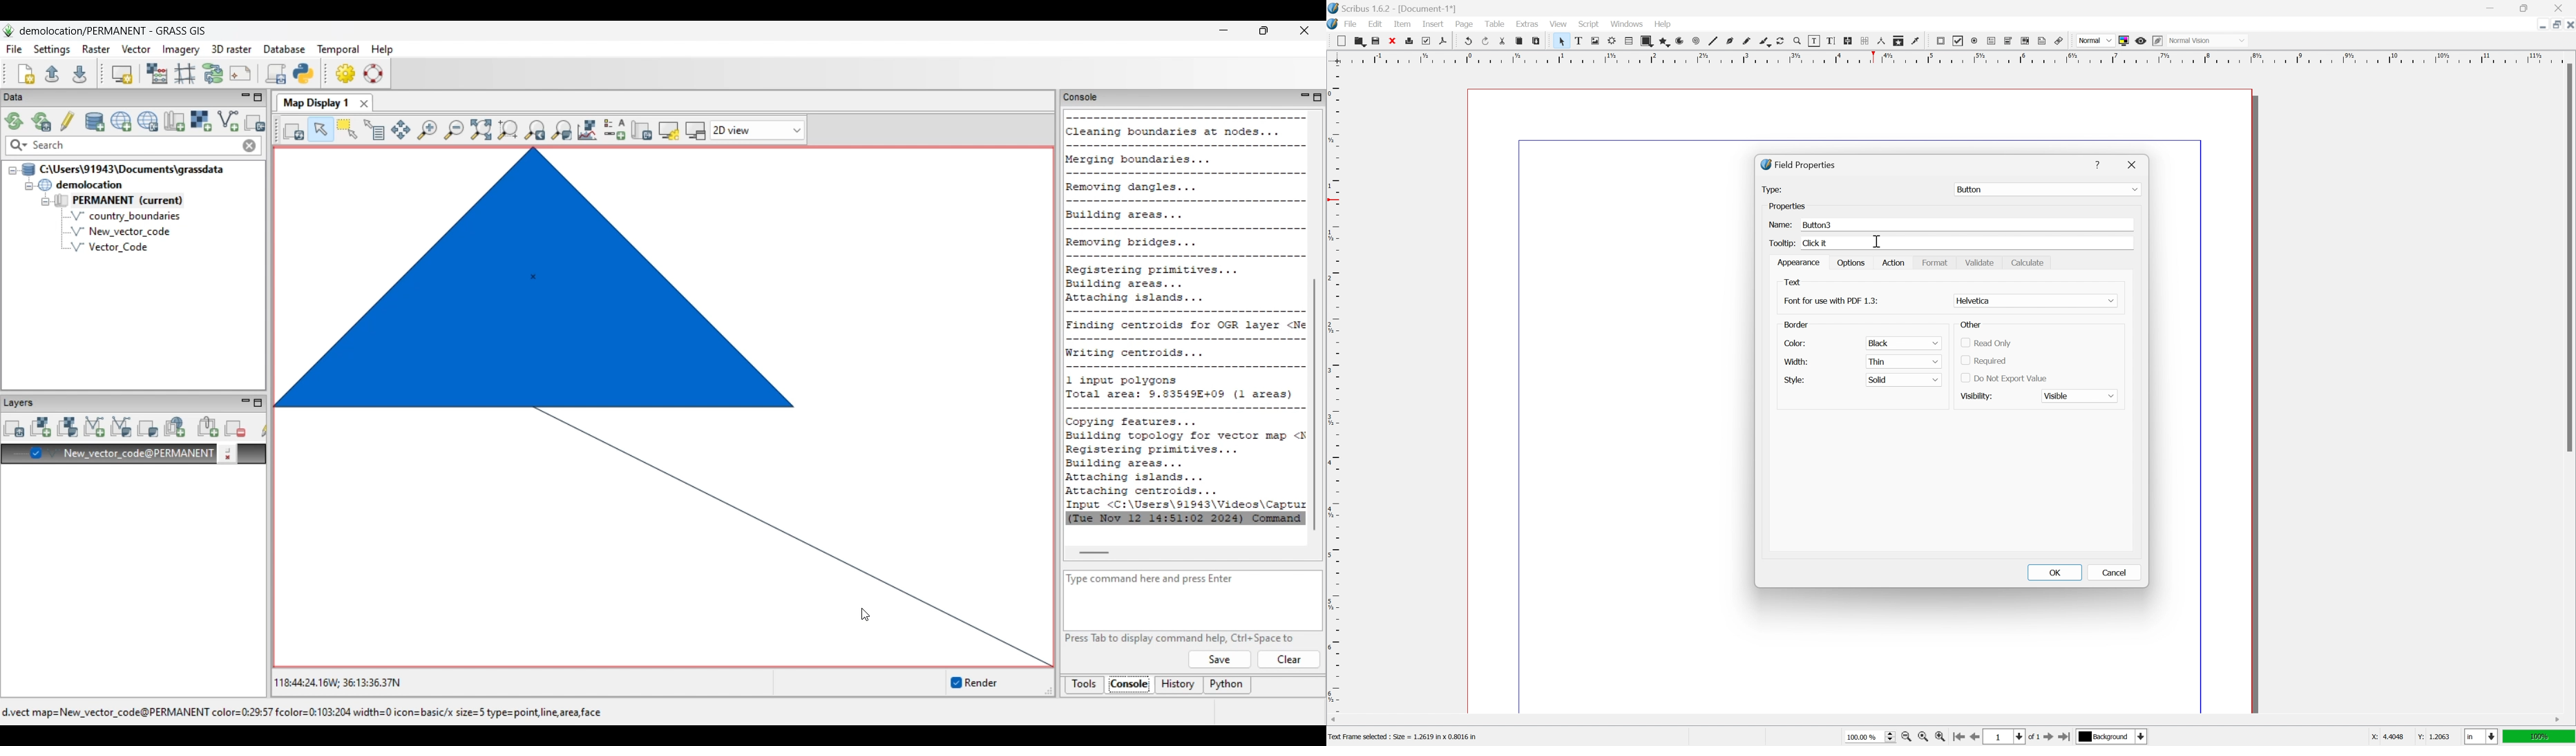 This screenshot has height=756, width=2576. What do you see at coordinates (1502, 40) in the screenshot?
I see `cut` at bounding box center [1502, 40].